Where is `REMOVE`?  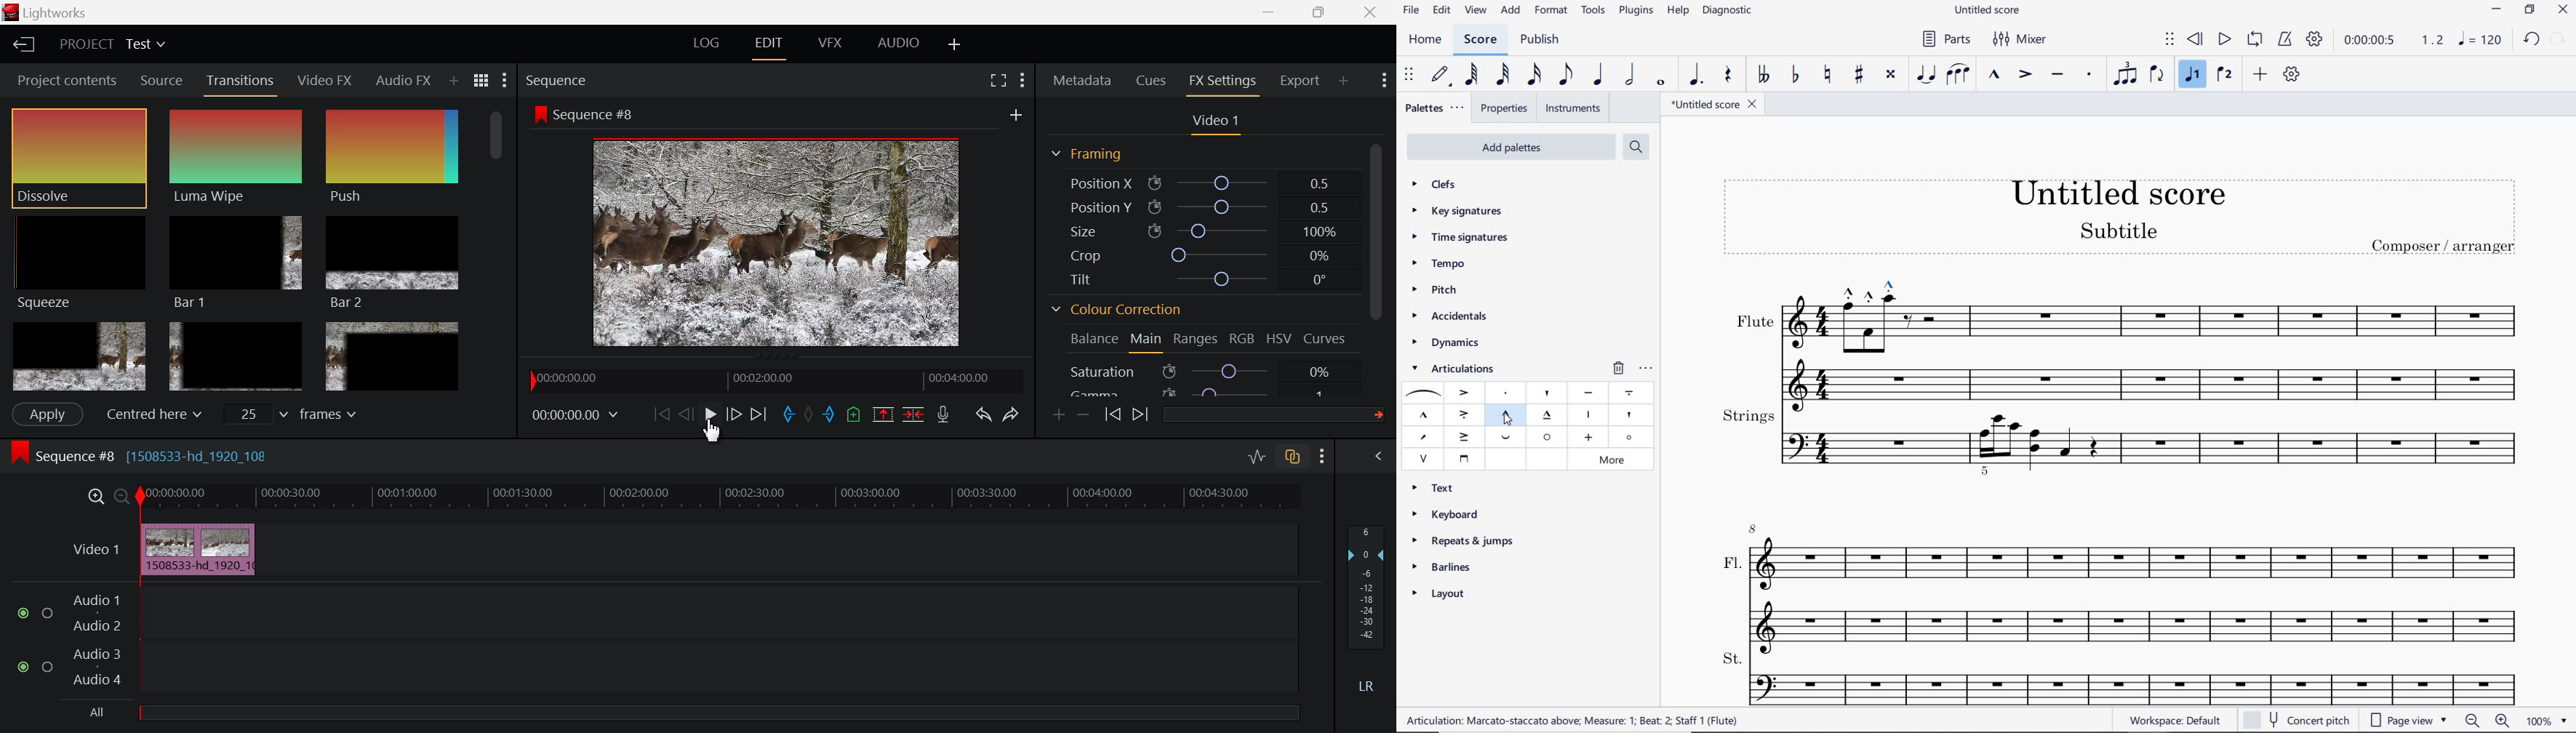
REMOVE is located at coordinates (1618, 367).